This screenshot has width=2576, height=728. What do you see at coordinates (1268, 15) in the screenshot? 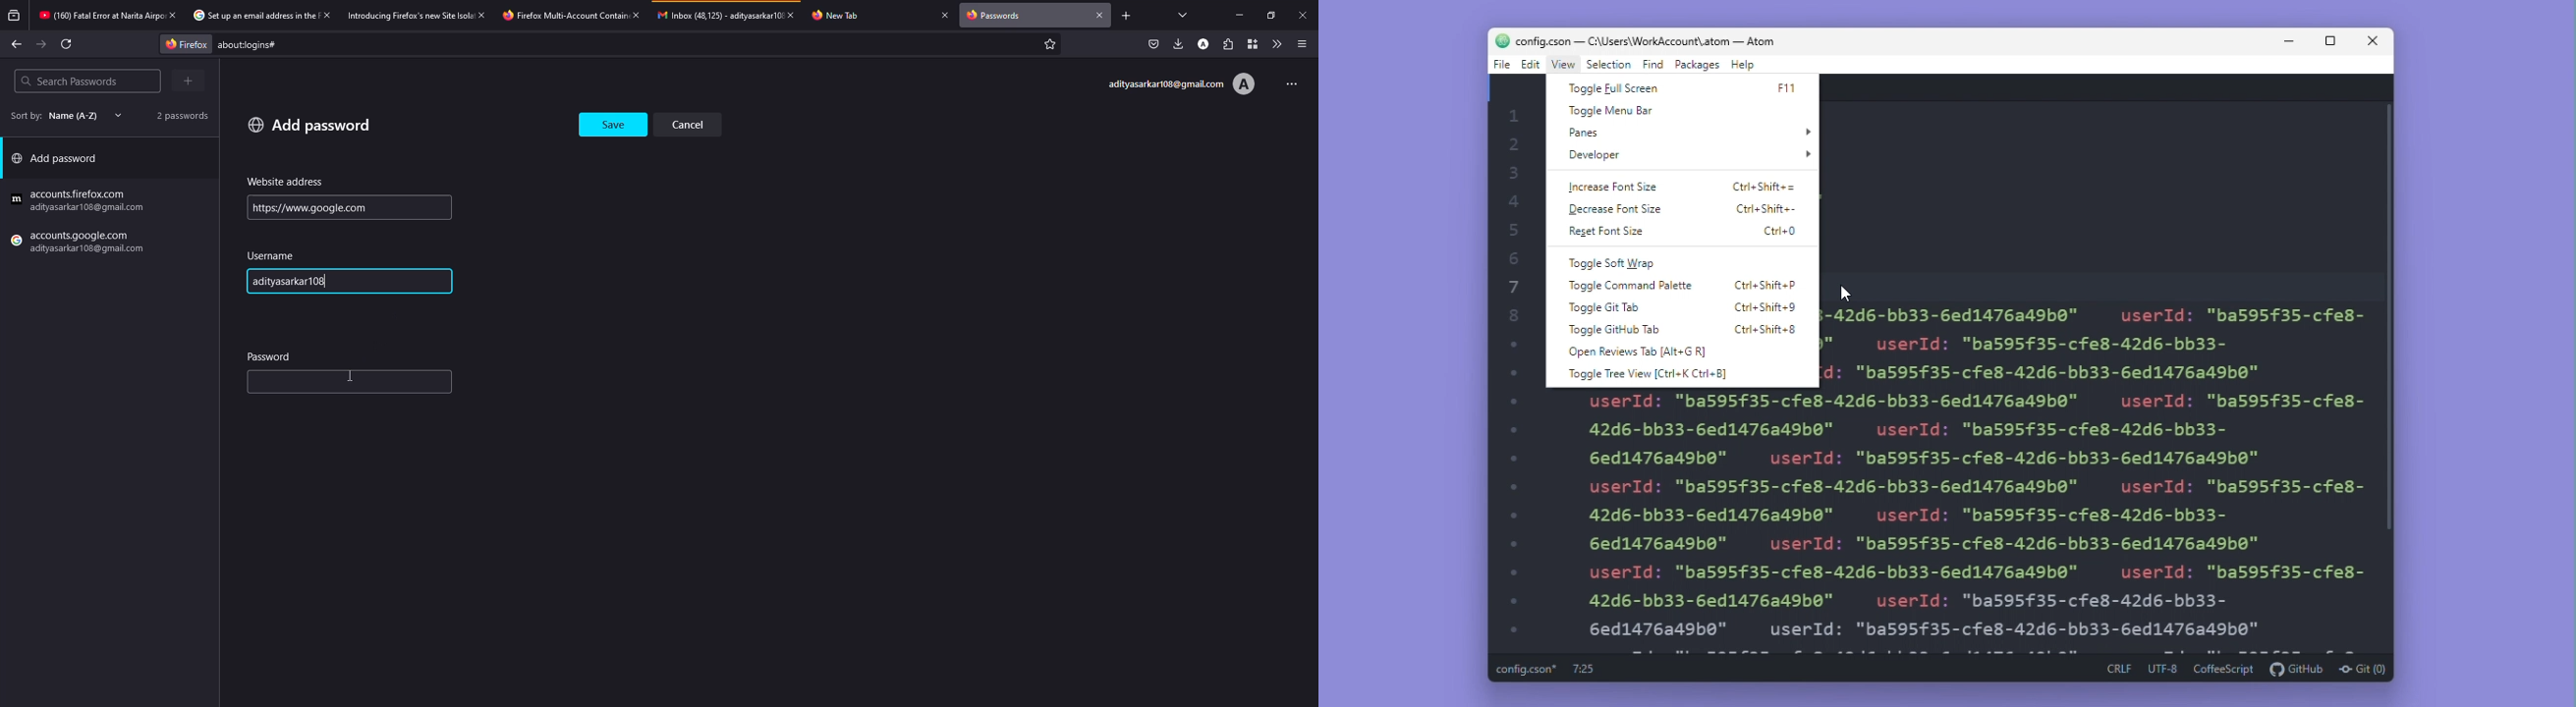
I see `maximize` at bounding box center [1268, 15].